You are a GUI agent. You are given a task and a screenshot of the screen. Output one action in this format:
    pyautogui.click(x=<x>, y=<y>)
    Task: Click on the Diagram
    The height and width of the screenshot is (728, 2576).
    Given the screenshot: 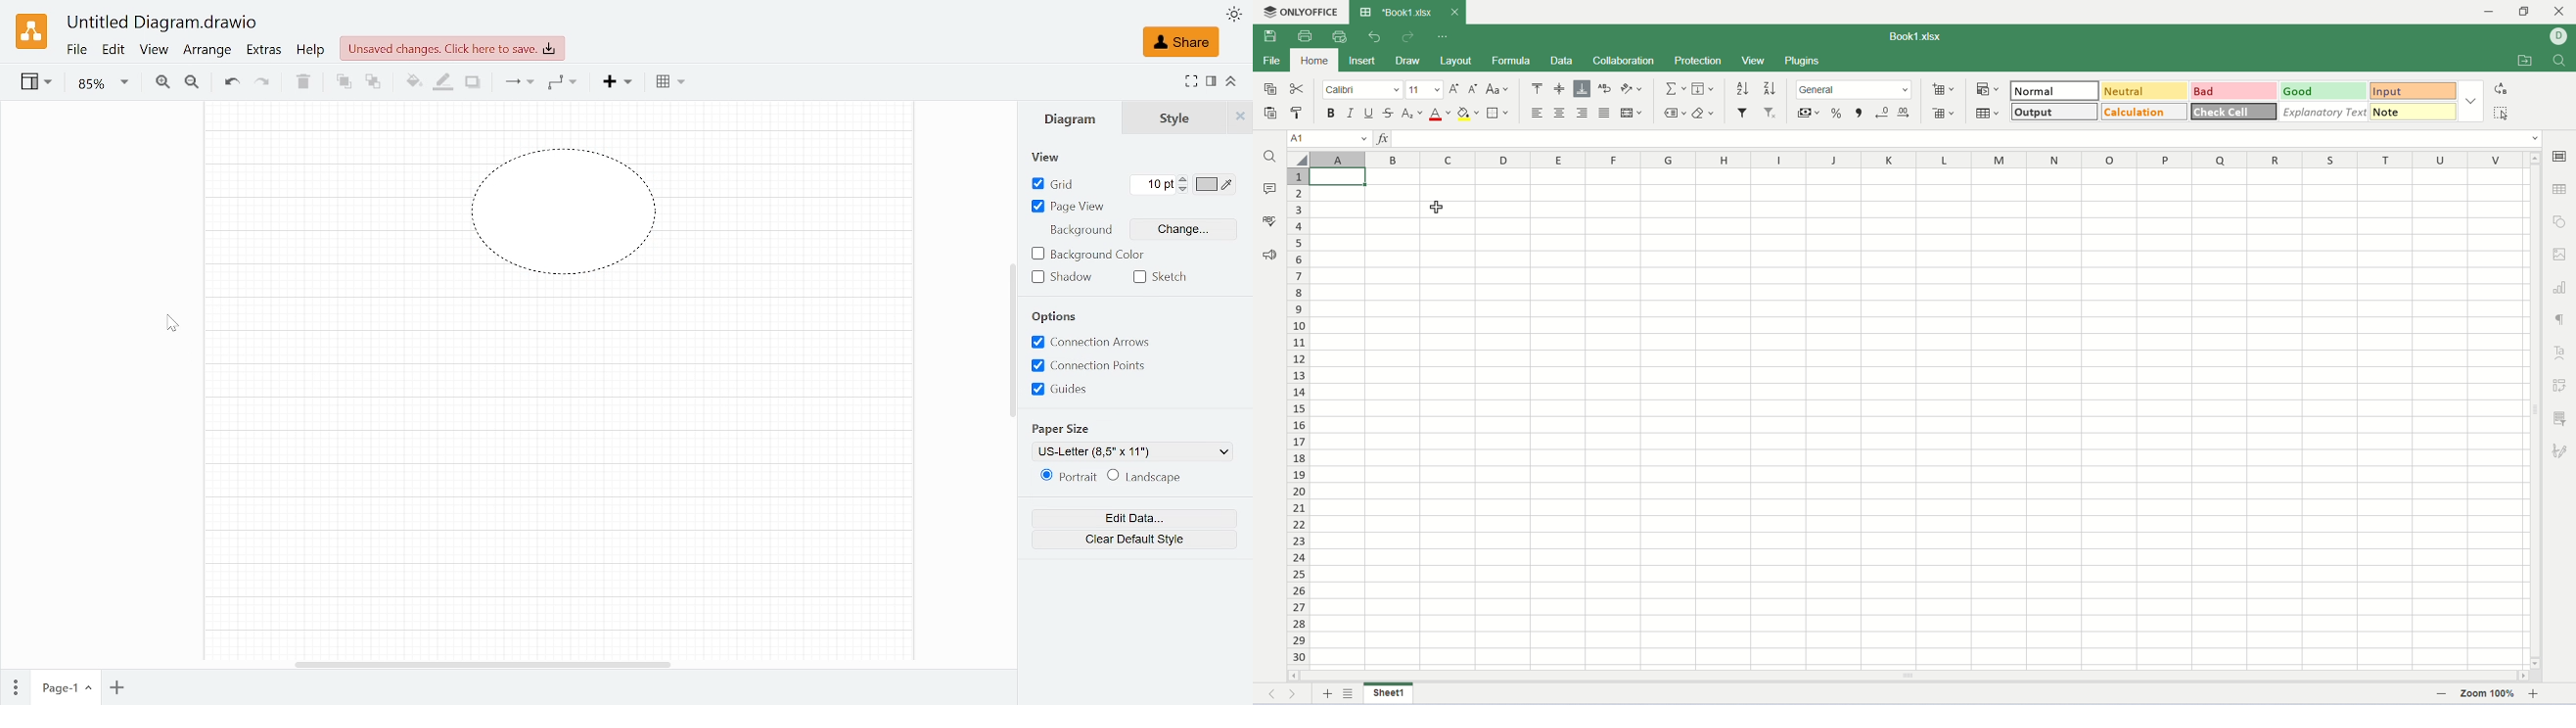 What is the action you would take?
    pyautogui.click(x=1068, y=121)
    